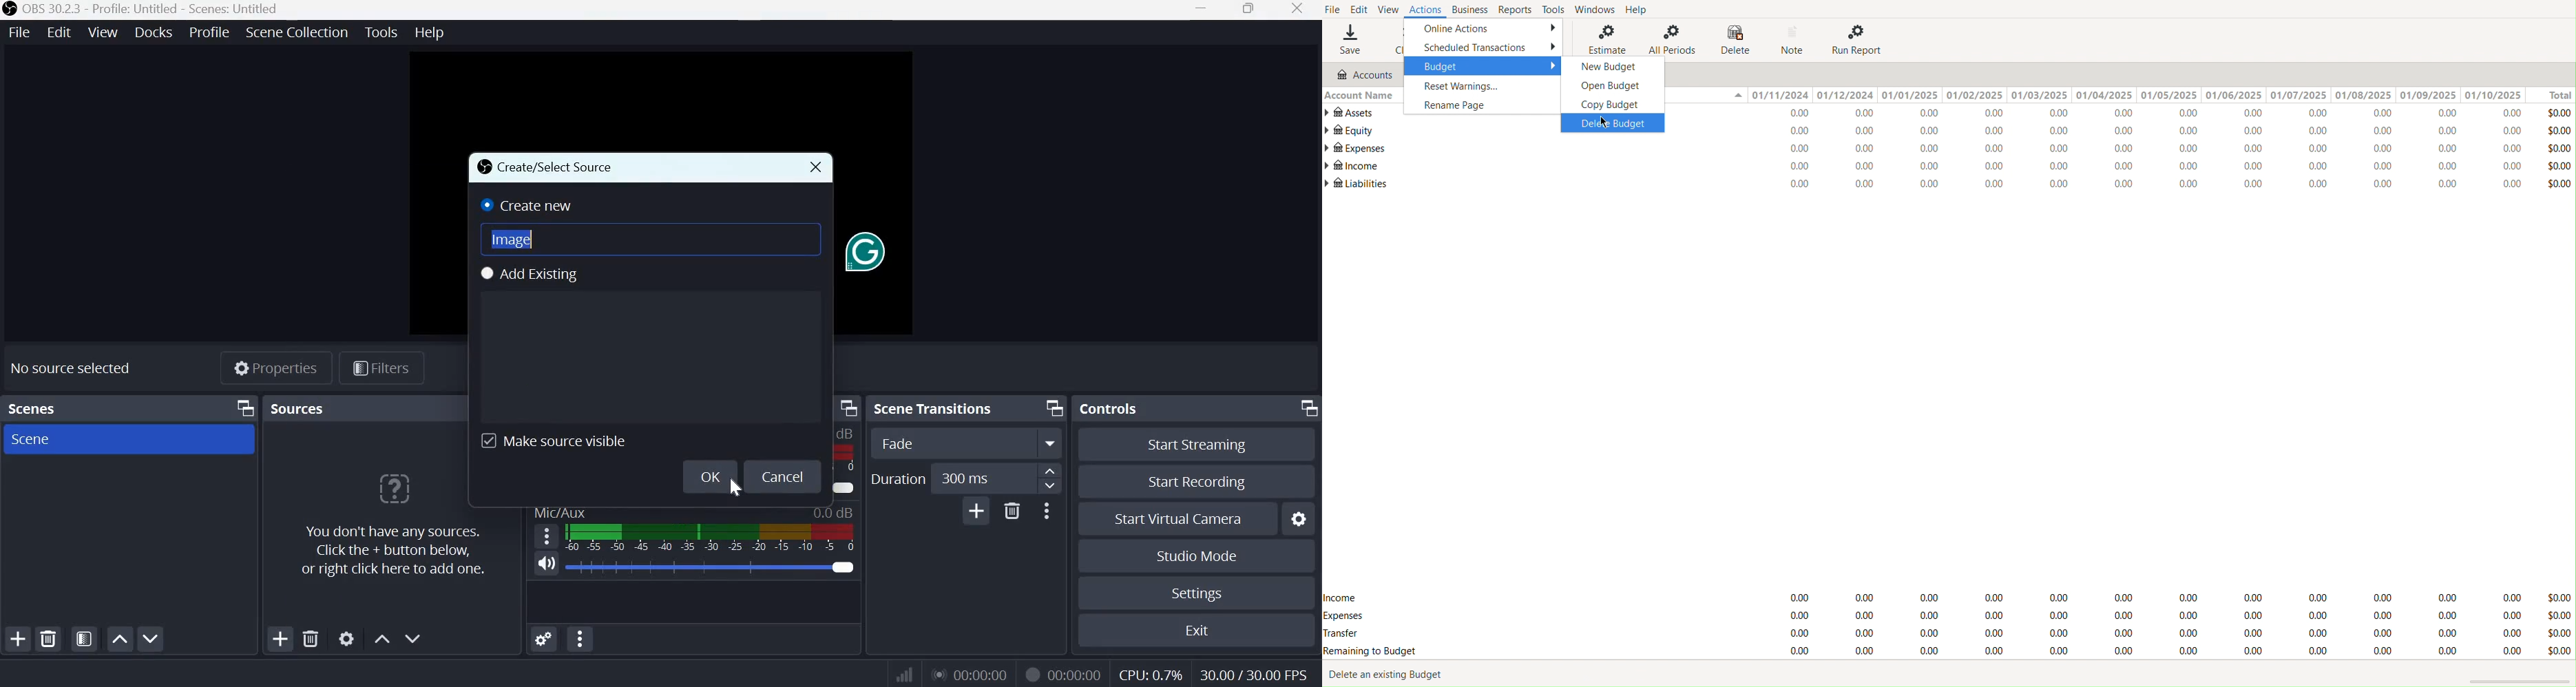 The image size is (2576, 700). I want to click on Microphone, so click(547, 564).